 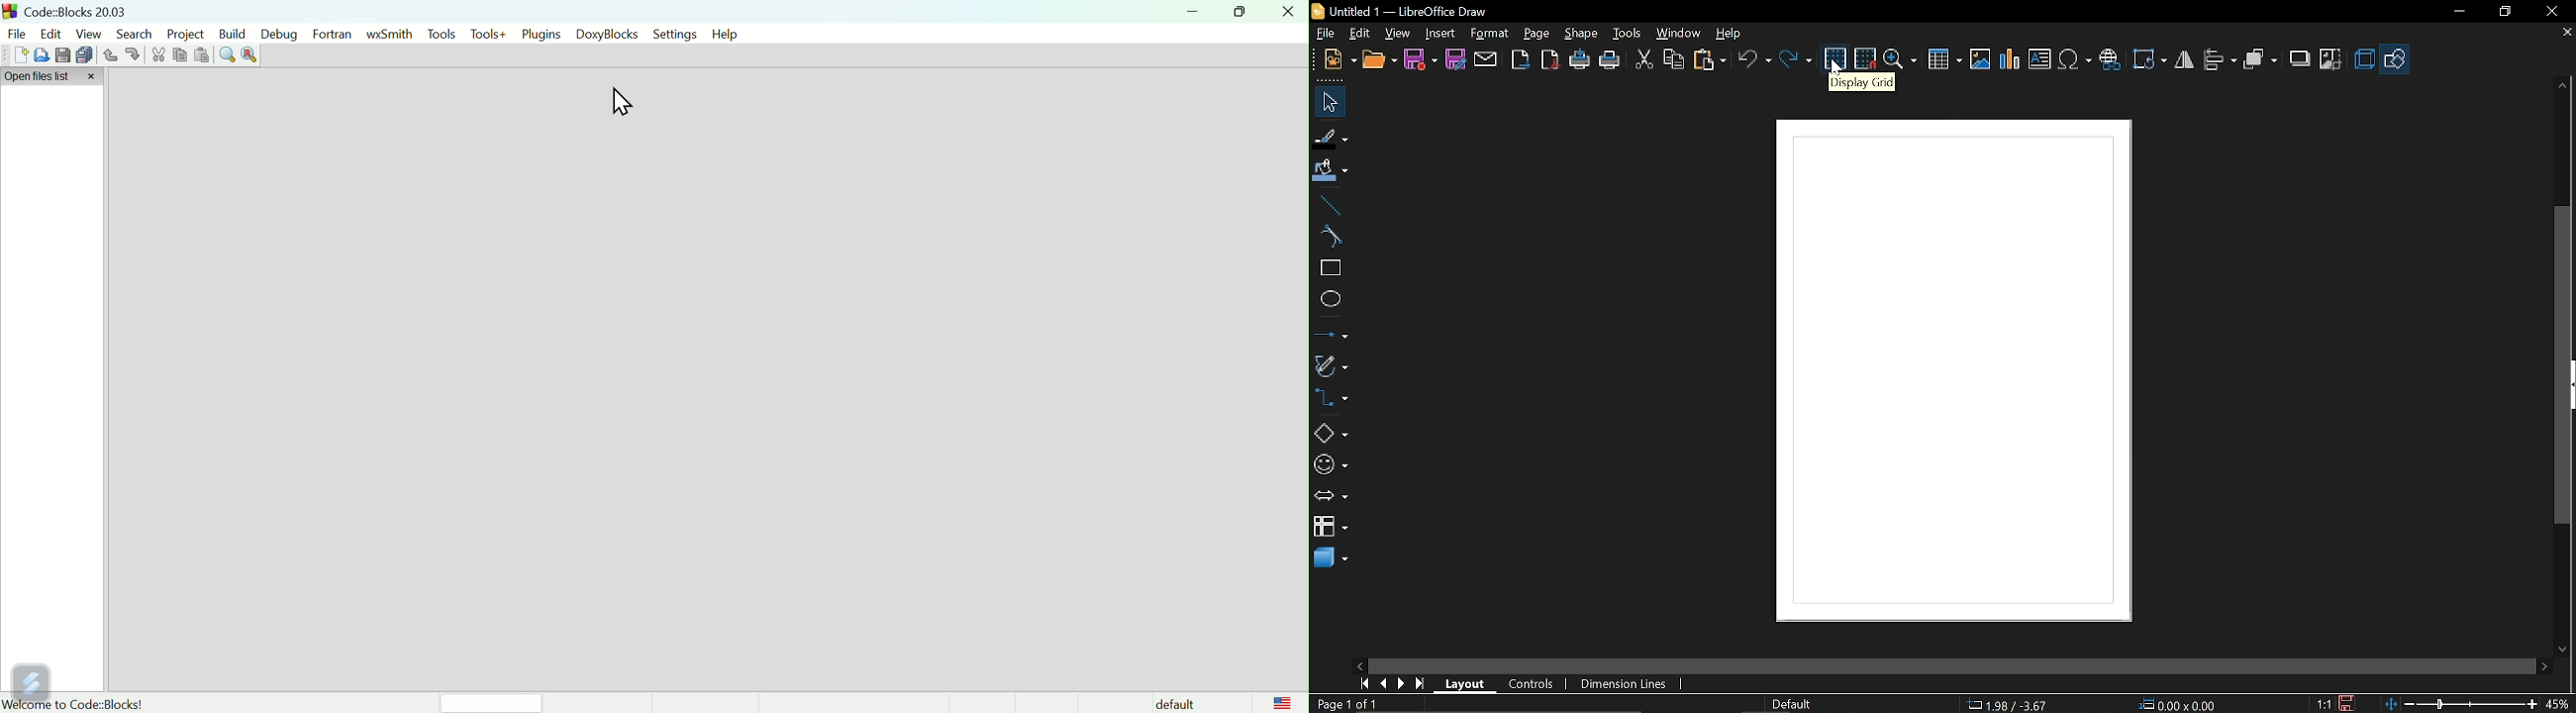 I want to click on Insret text, so click(x=2039, y=58).